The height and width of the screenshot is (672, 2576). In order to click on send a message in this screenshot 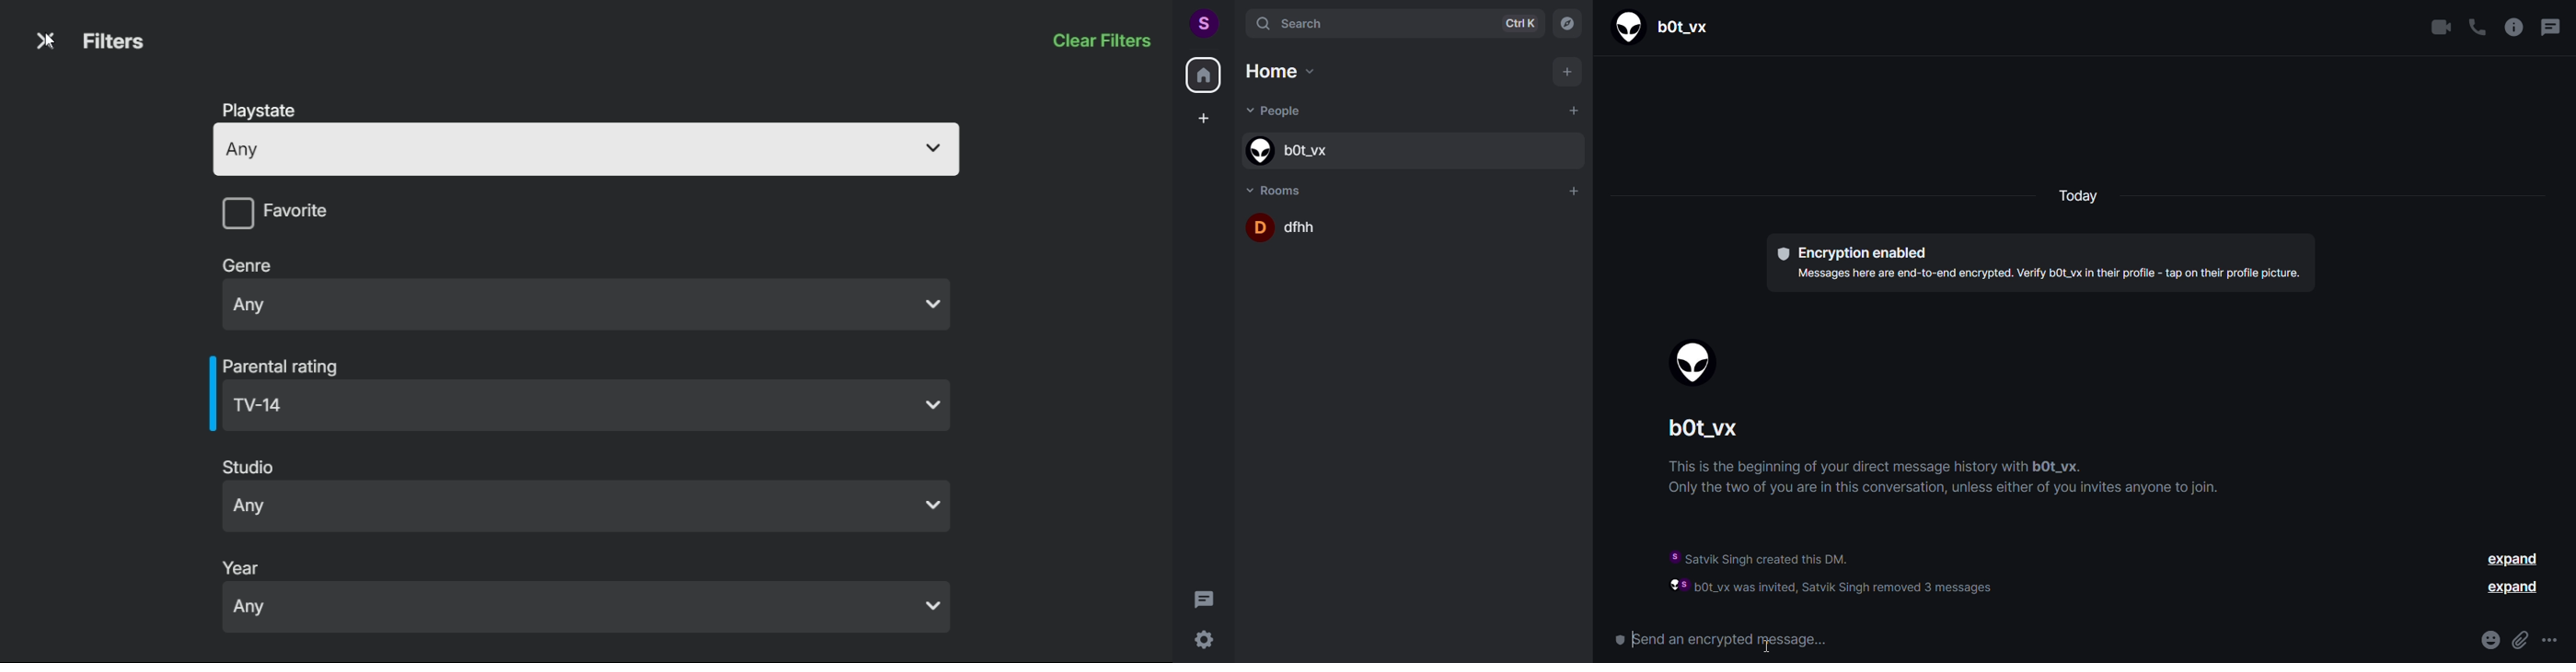, I will do `click(2036, 641)`.